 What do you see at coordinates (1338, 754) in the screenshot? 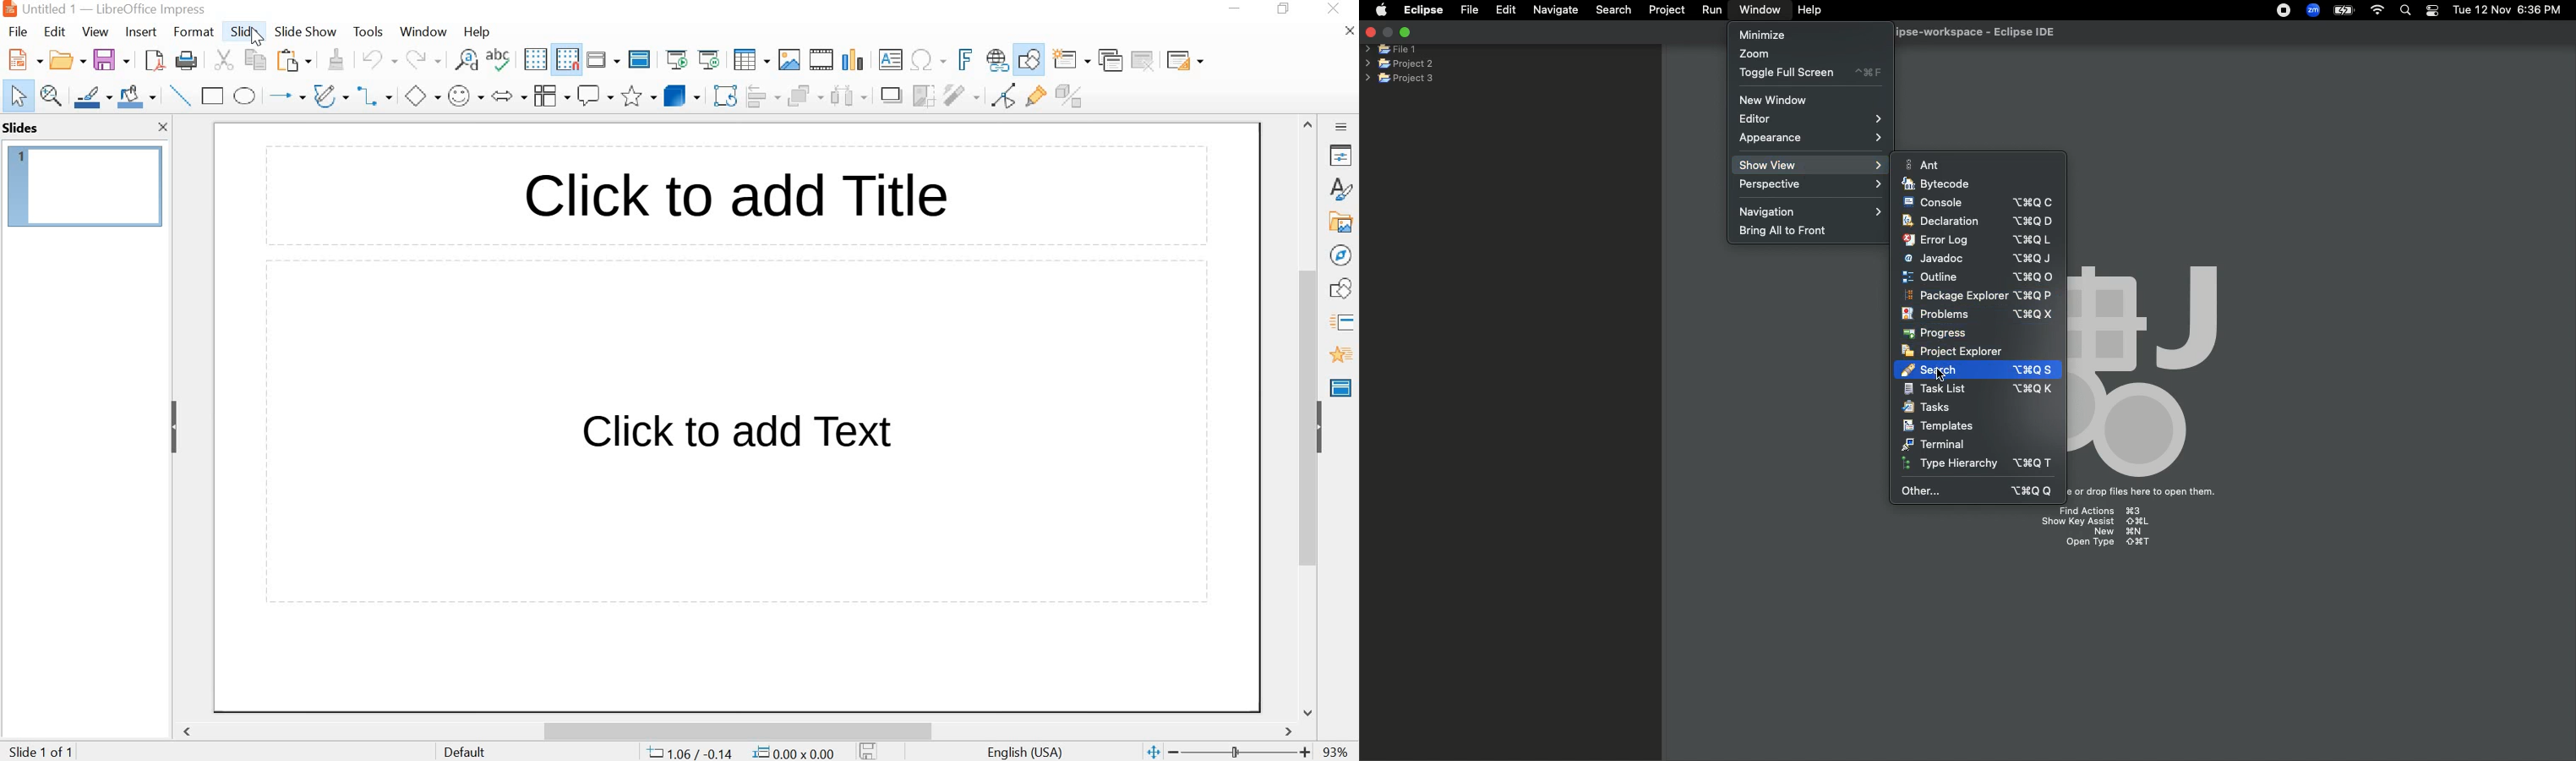
I see `ZOOM FACTOR` at bounding box center [1338, 754].